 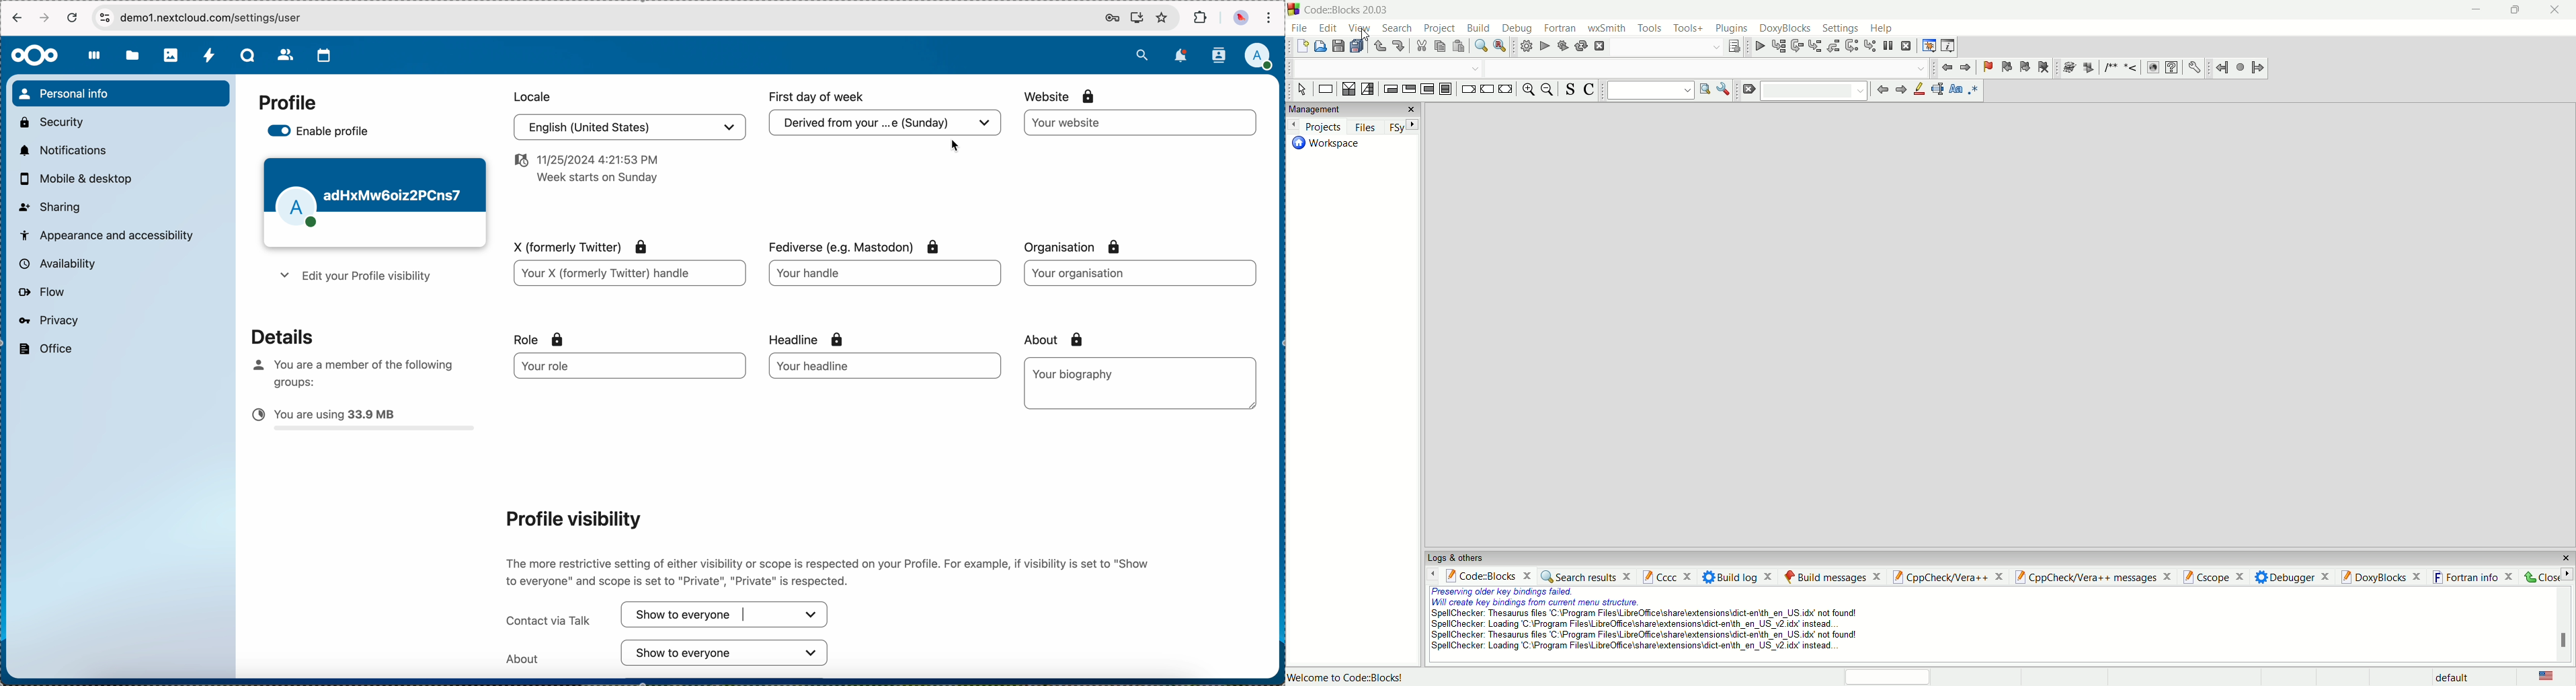 I want to click on flow, so click(x=41, y=292).